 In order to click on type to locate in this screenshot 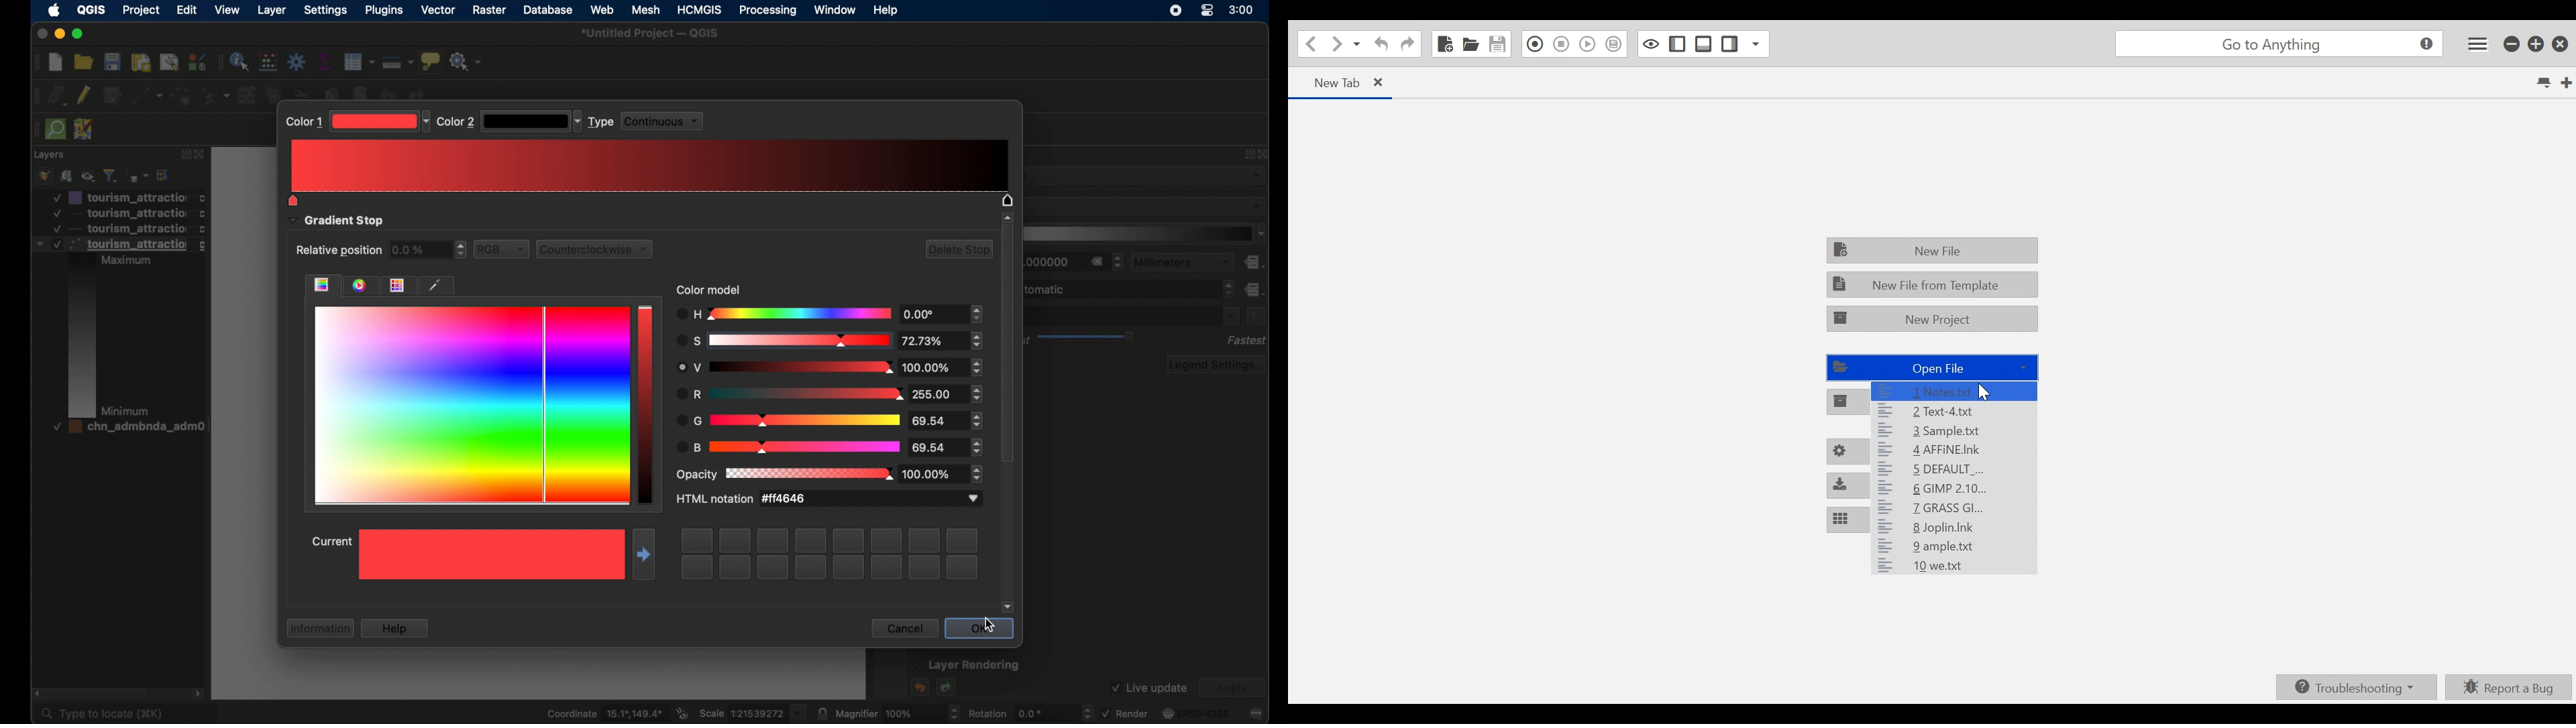, I will do `click(125, 714)`.